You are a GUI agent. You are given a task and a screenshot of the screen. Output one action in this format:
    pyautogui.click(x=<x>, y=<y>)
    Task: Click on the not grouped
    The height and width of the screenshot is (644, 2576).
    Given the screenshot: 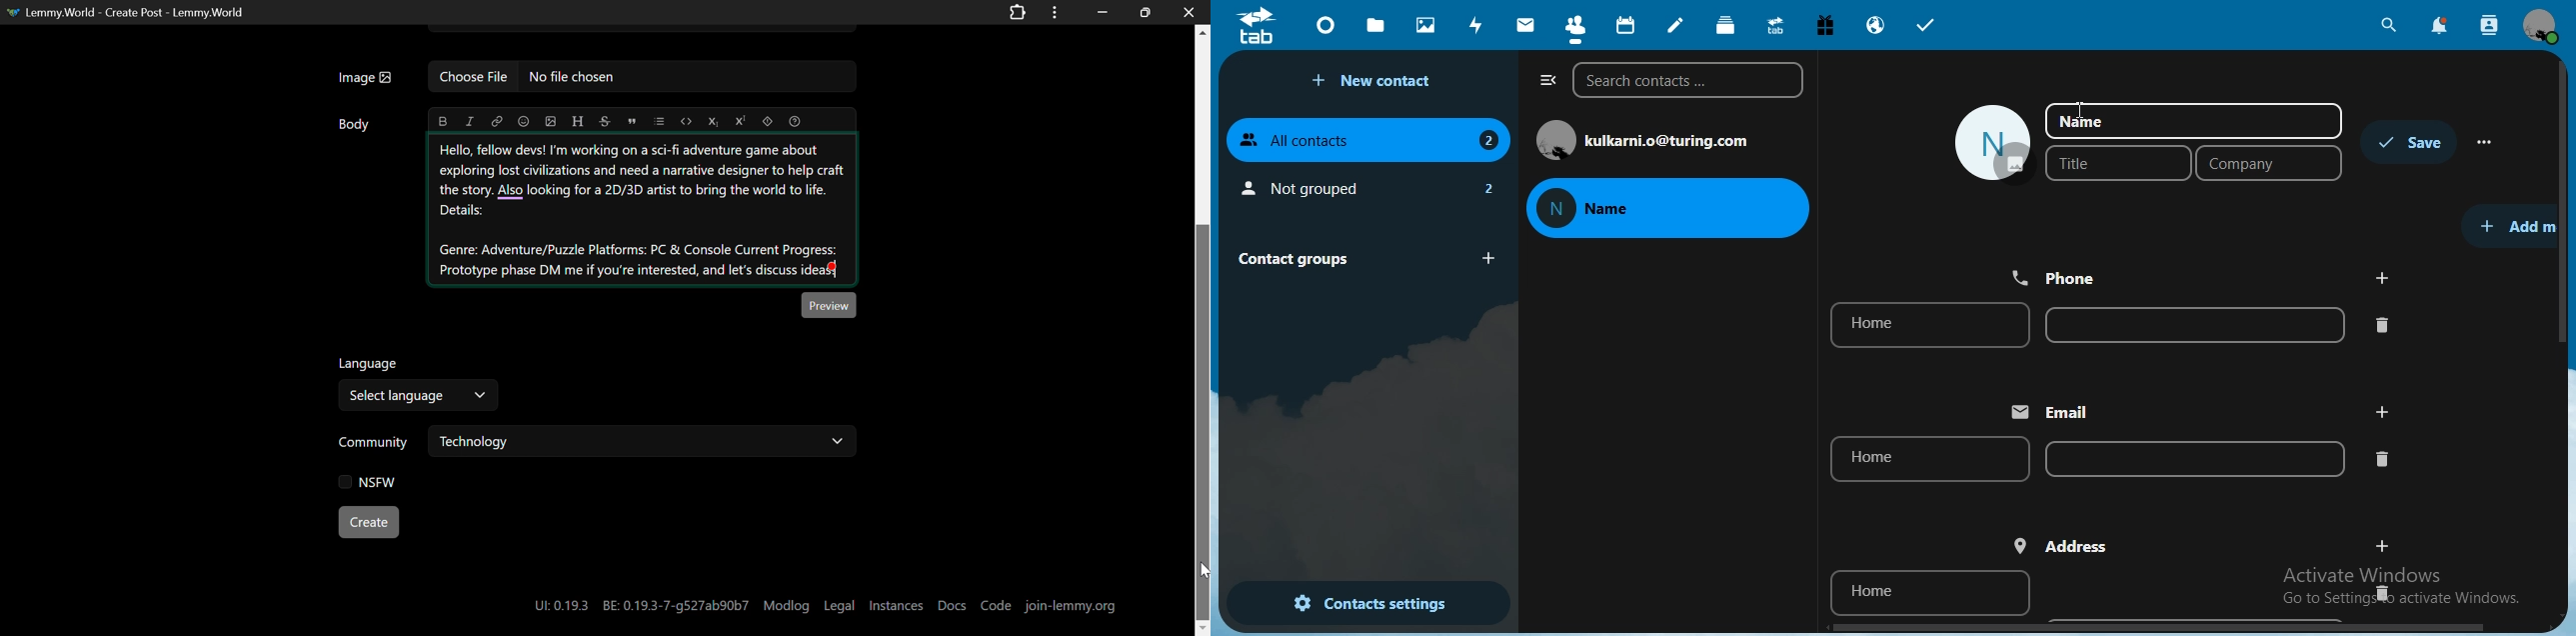 What is the action you would take?
    pyautogui.click(x=1366, y=185)
    